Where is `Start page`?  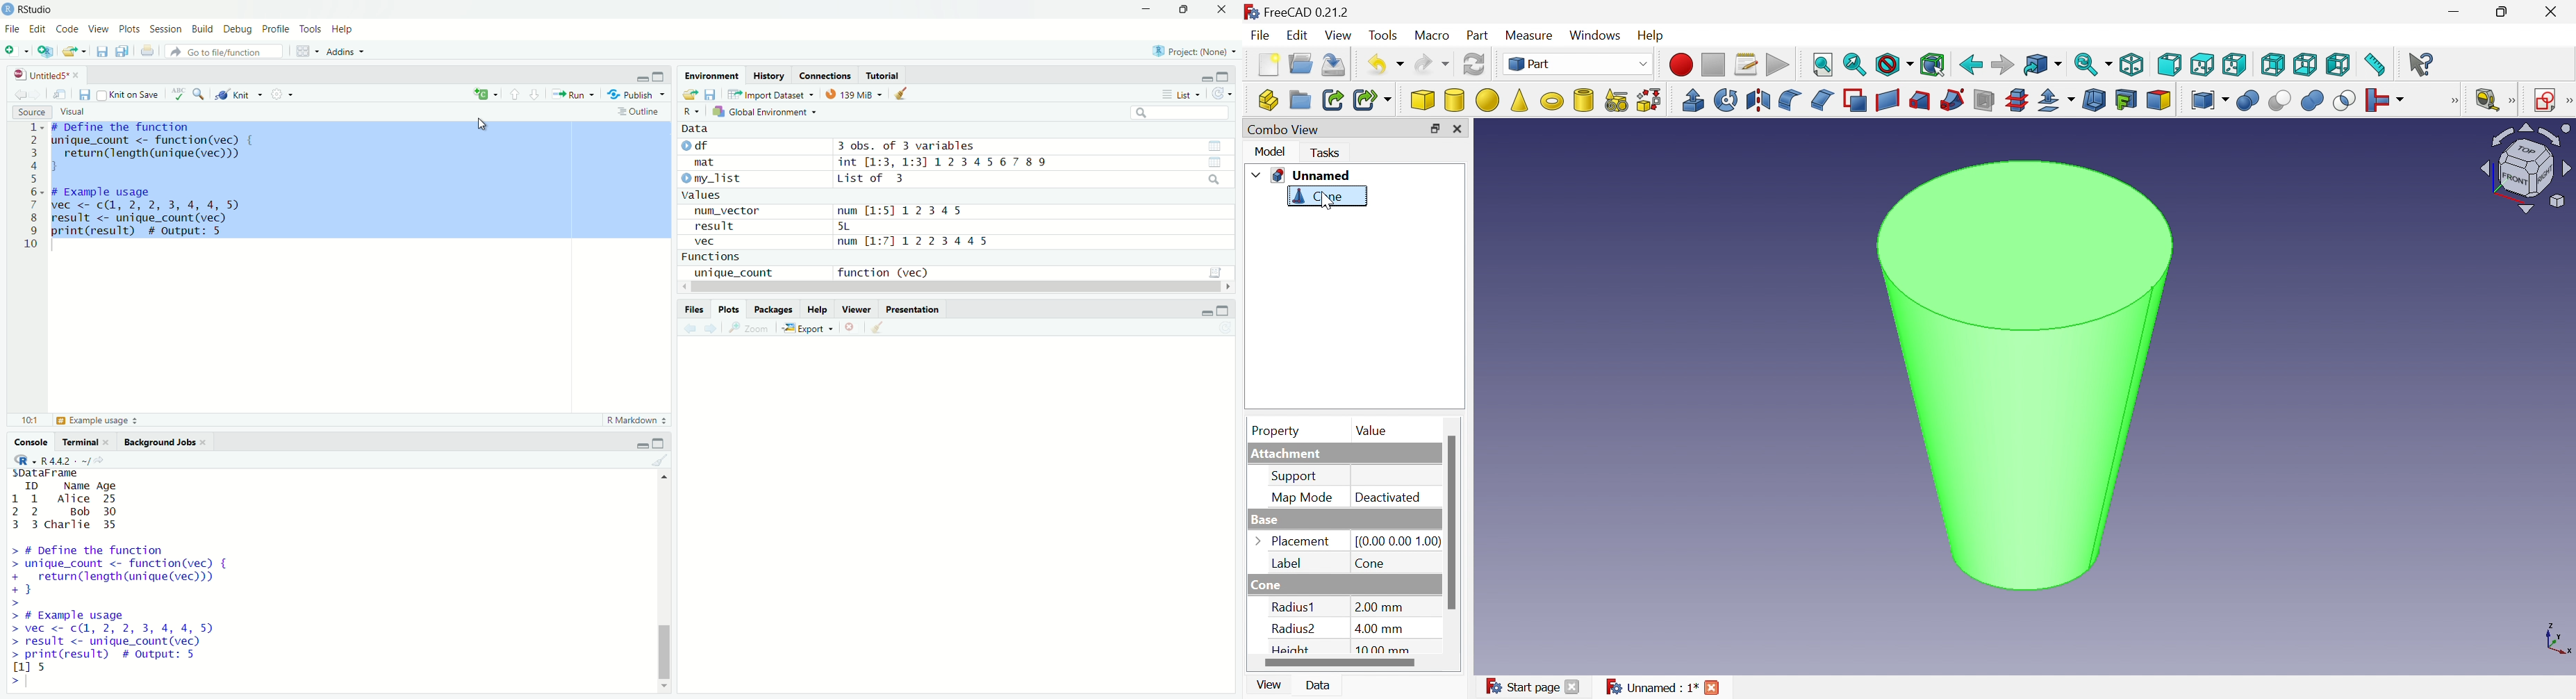
Start page is located at coordinates (1522, 688).